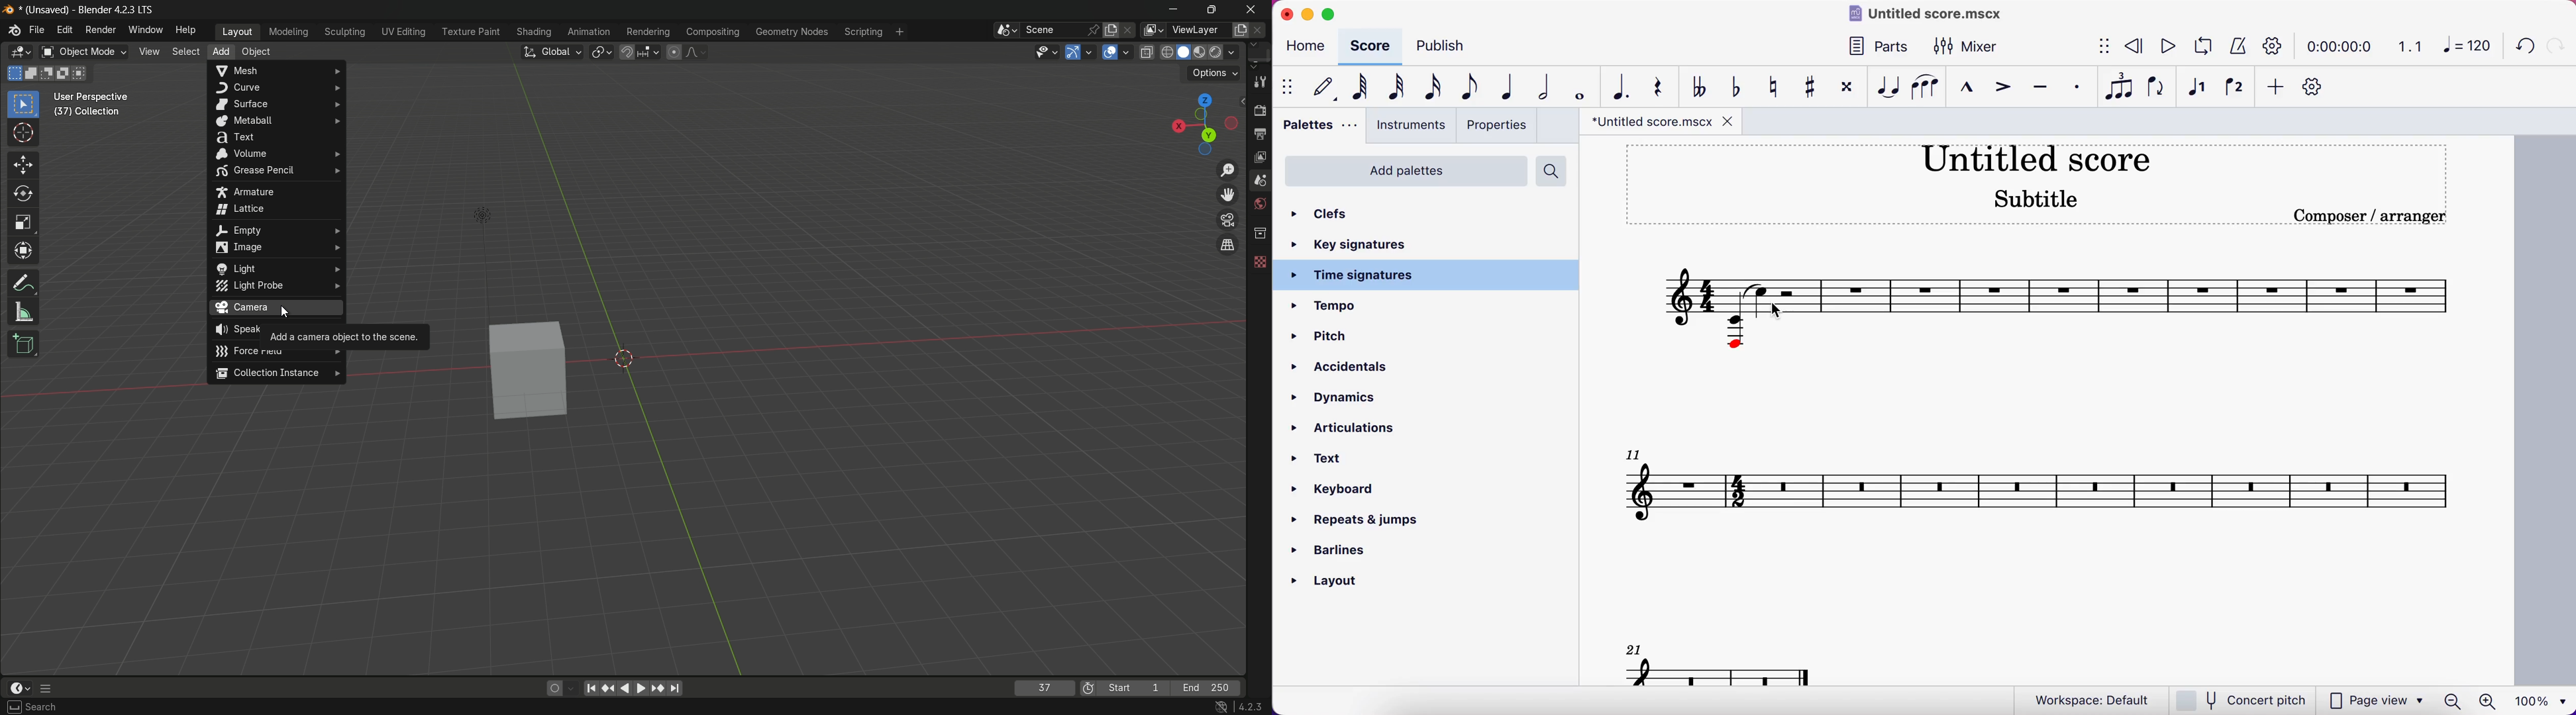 This screenshot has width=2576, height=728. What do you see at coordinates (1227, 219) in the screenshot?
I see `toggle the camera view` at bounding box center [1227, 219].